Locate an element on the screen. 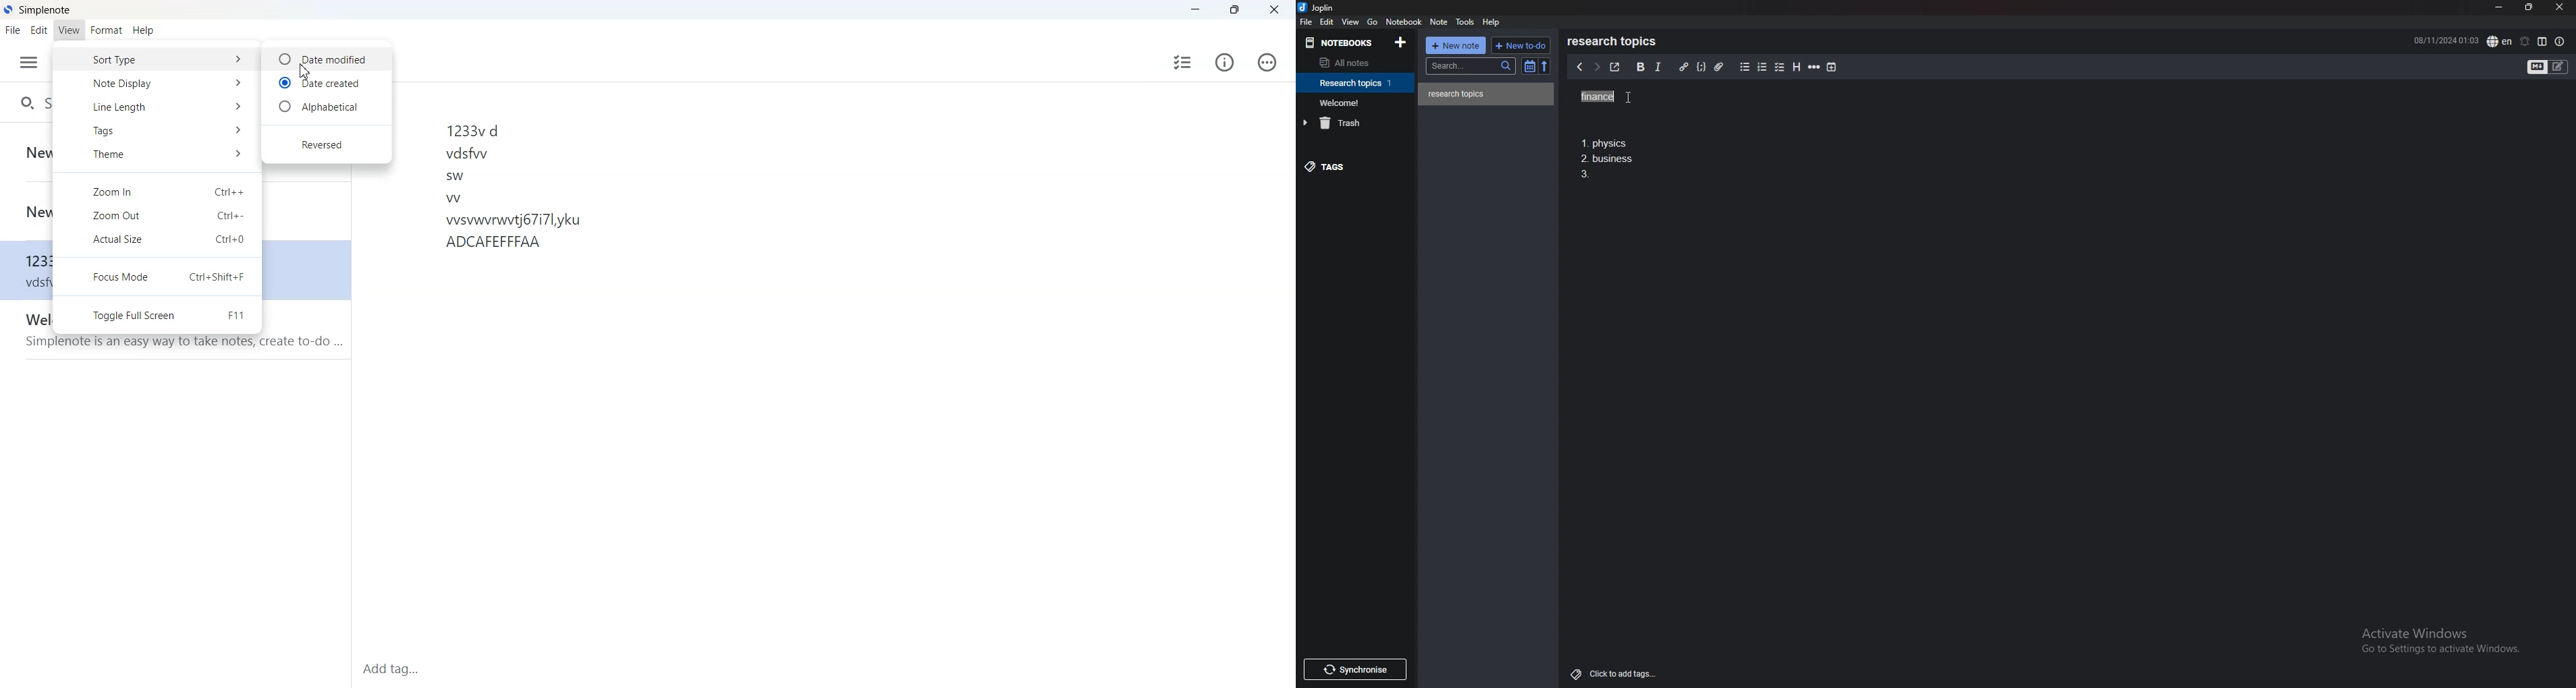 The width and height of the screenshot is (2576, 700). Synchronise is located at coordinates (1358, 669).